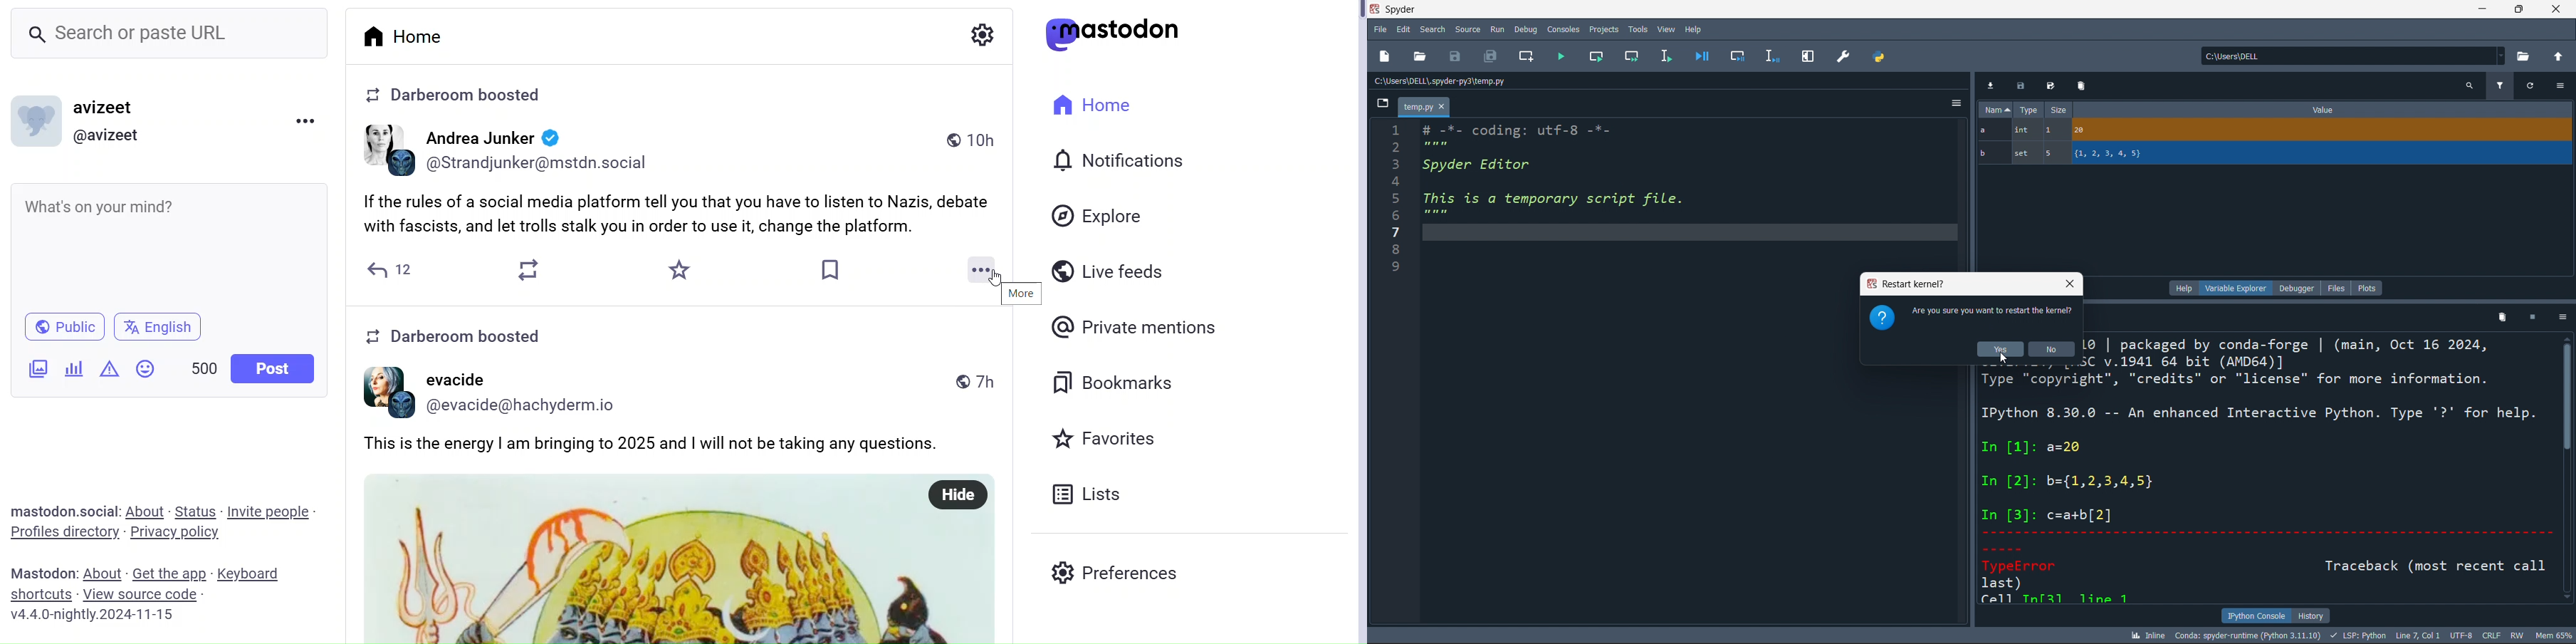  Describe the element at coordinates (1664, 30) in the screenshot. I see `View` at that location.